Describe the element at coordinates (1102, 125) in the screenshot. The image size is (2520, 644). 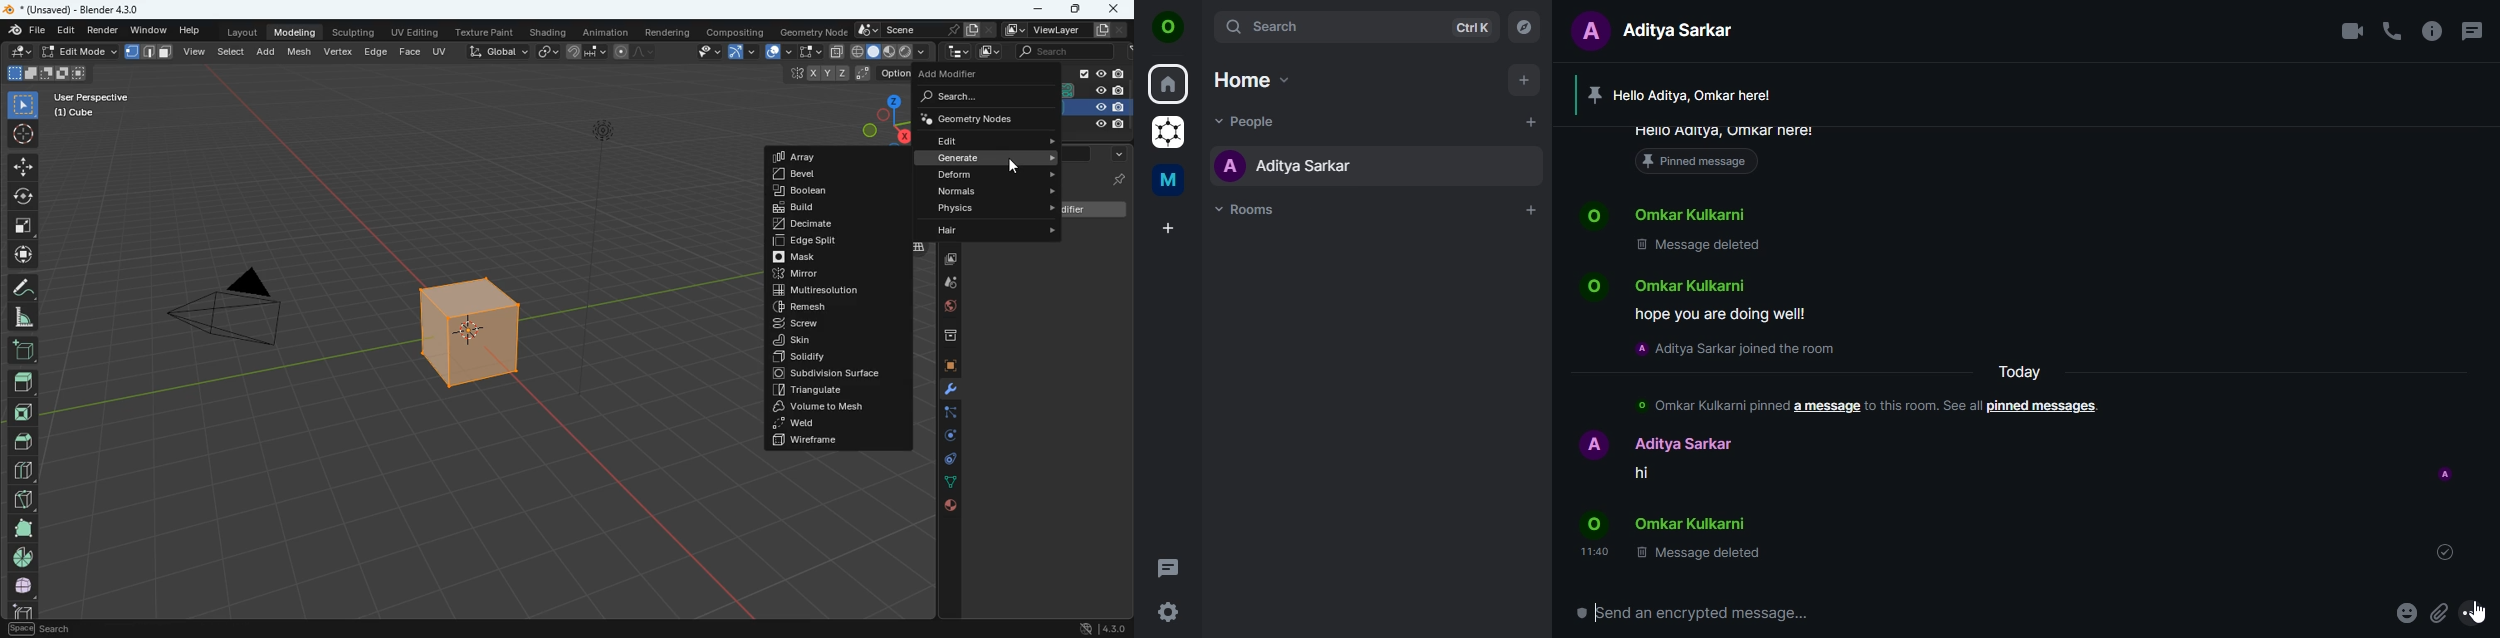
I see `light` at that location.